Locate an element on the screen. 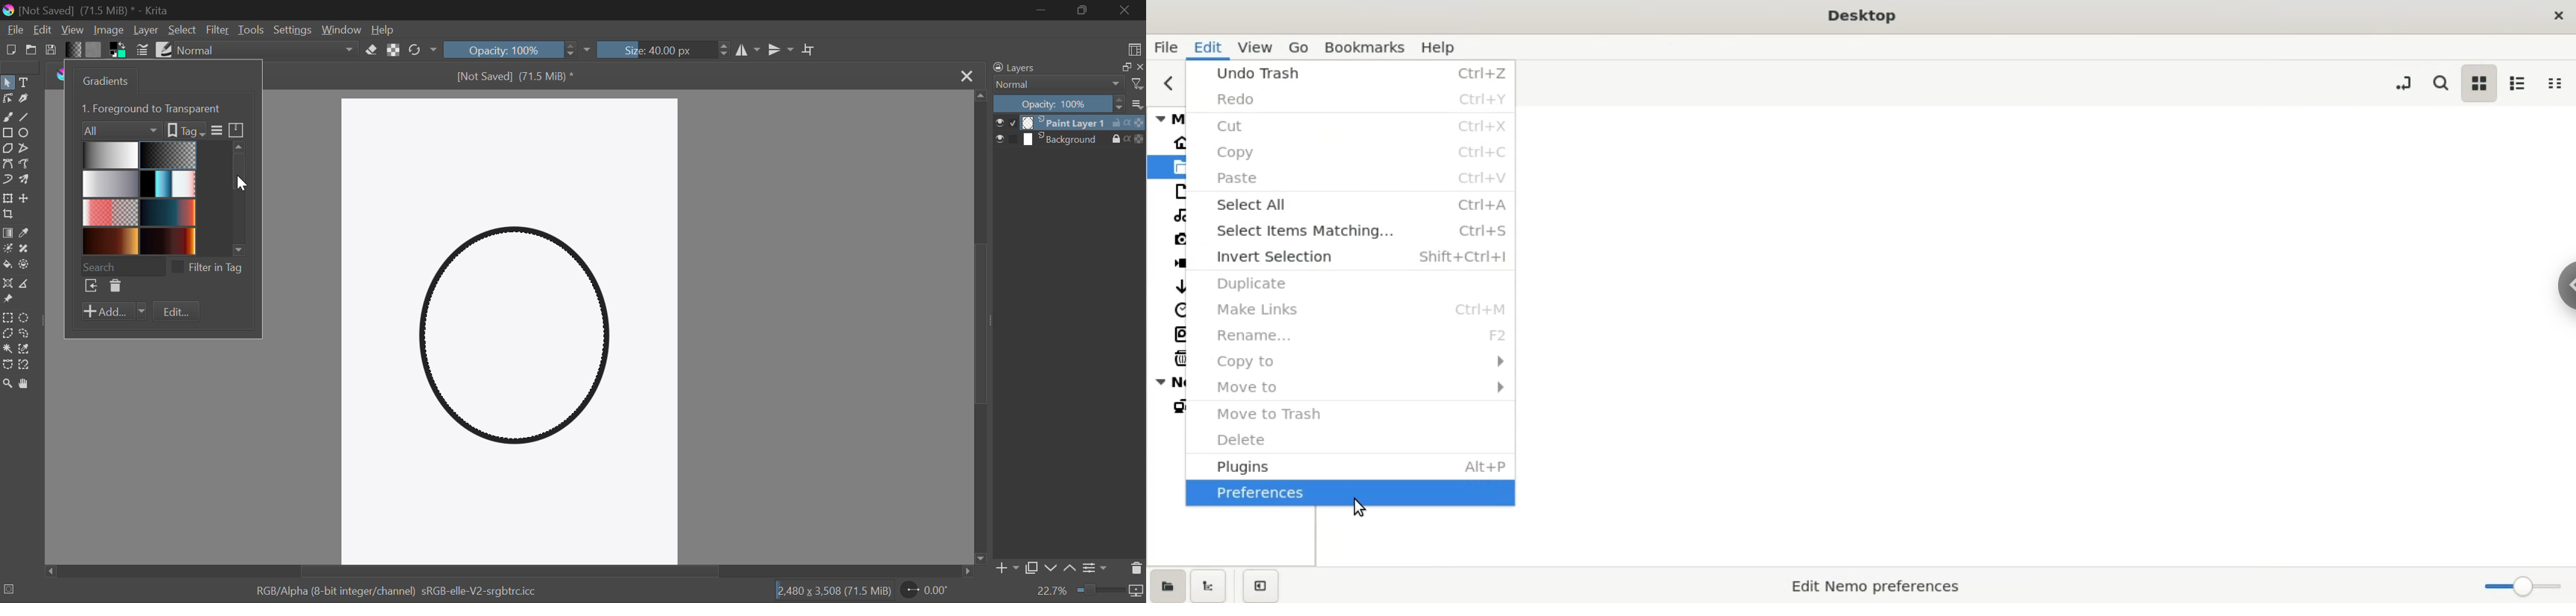  Rotate Page  is located at coordinates (925, 590).